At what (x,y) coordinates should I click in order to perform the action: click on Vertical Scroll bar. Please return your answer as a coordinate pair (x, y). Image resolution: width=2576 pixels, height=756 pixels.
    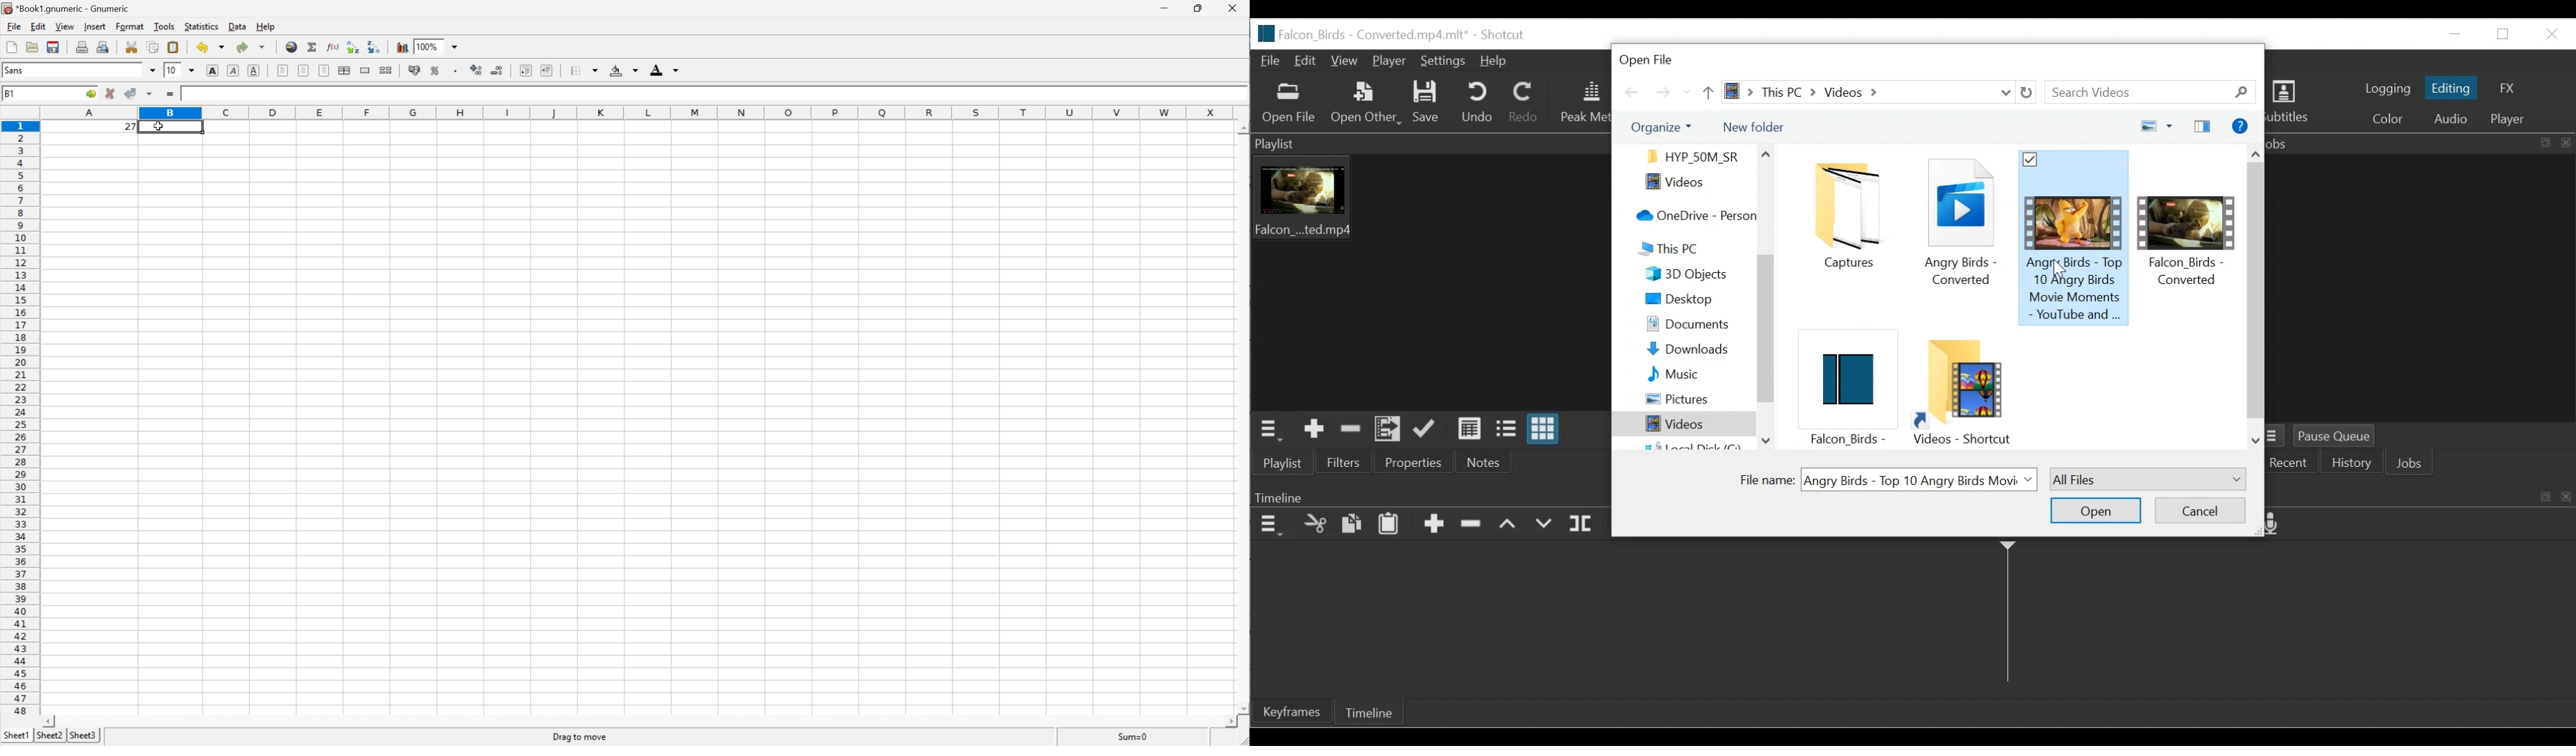
    Looking at the image, I should click on (1765, 345).